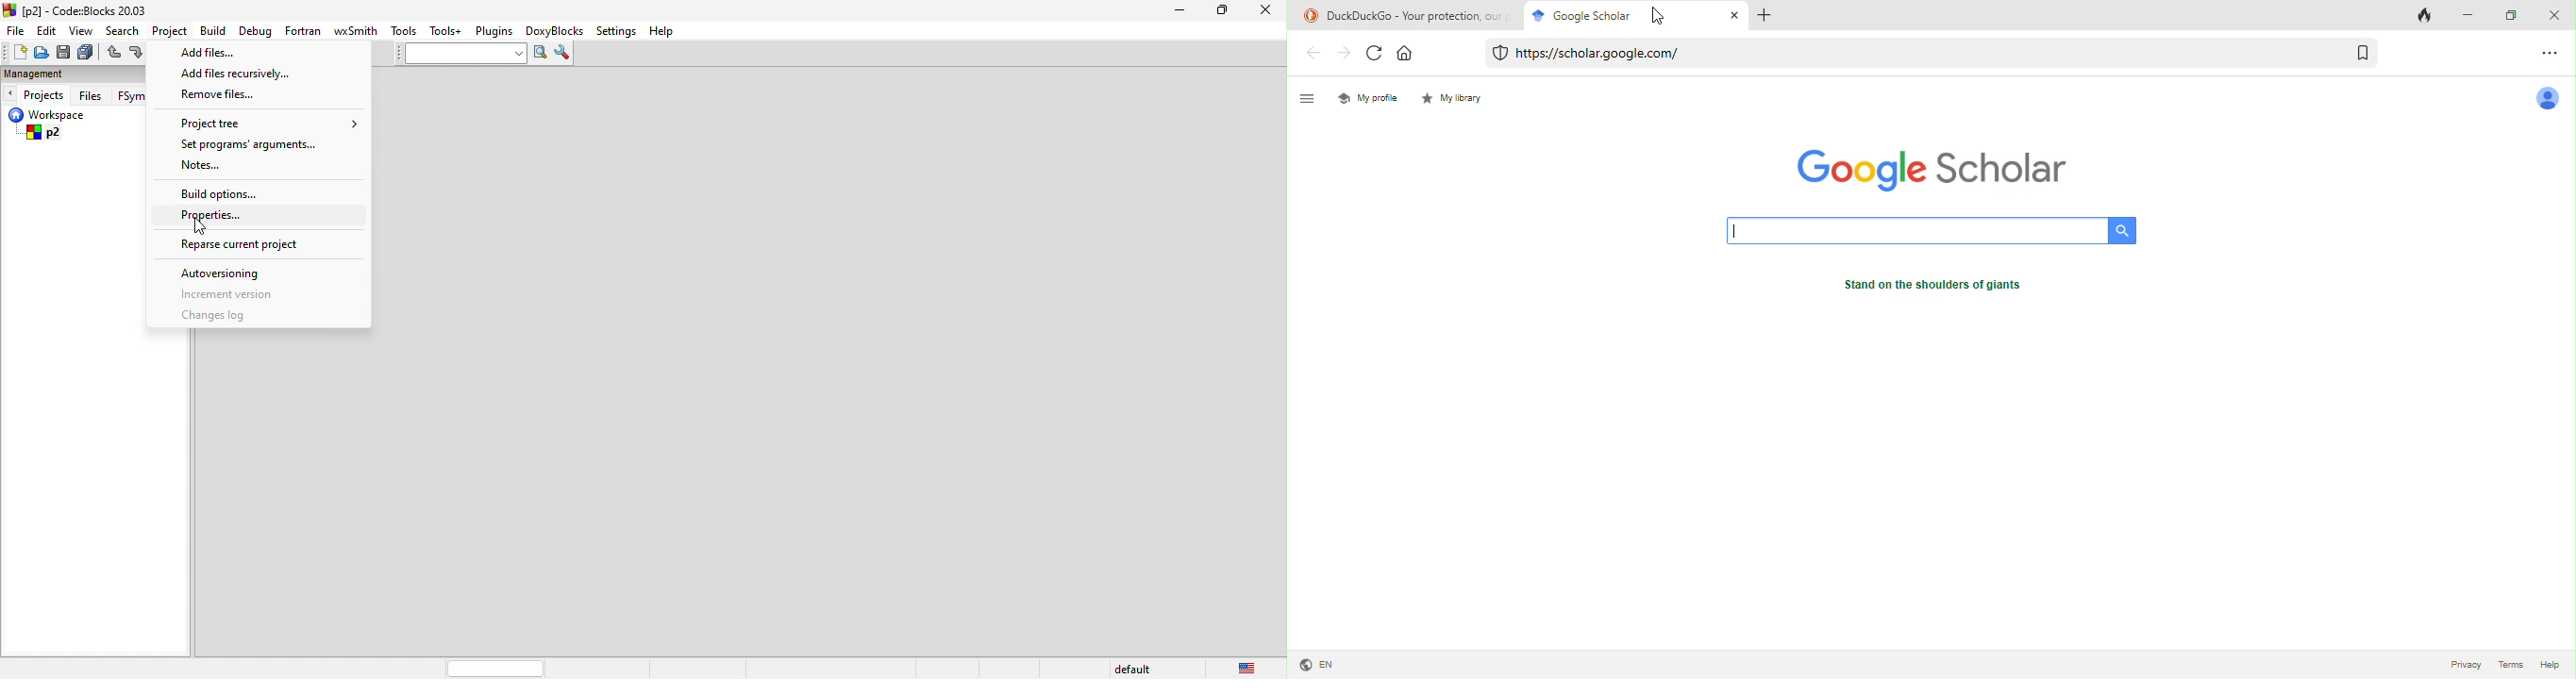 The height and width of the screenshot is (700, 2576). What do you see at coordinates (49, 29) in the screenshot?
I see `edit` at bounding box center [49, 29].